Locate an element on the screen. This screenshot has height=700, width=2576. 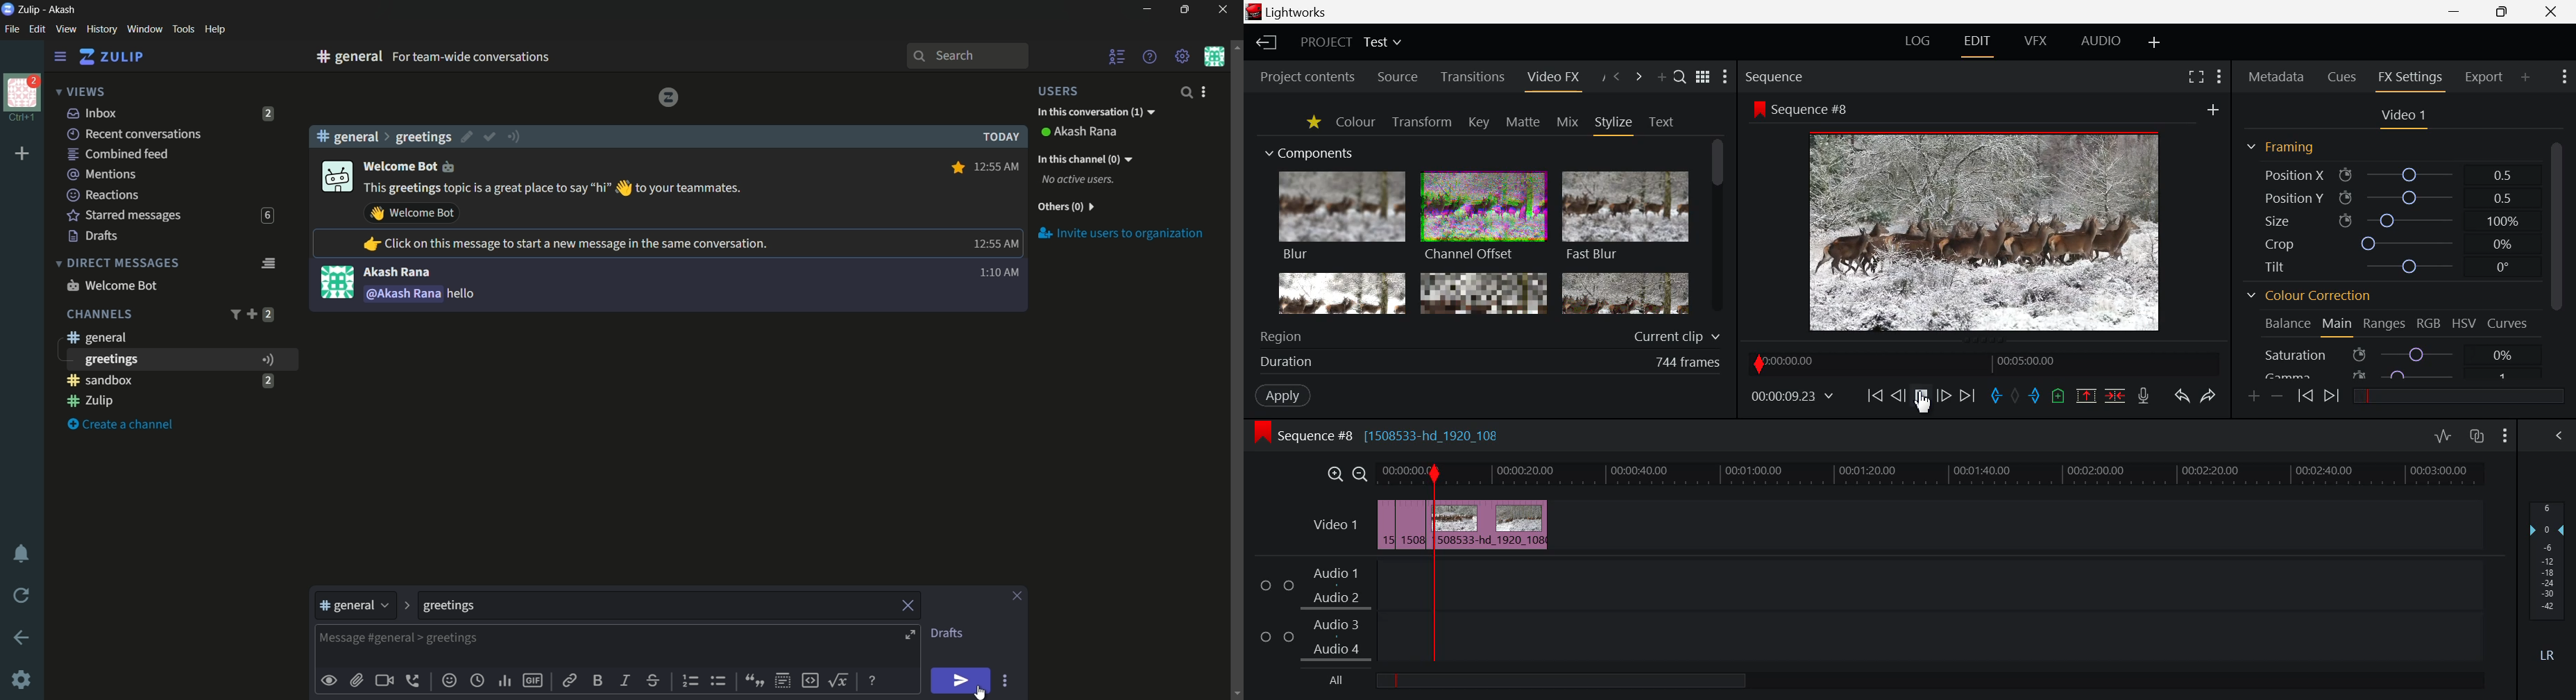
add emoji is located at coordinates (450, 681).